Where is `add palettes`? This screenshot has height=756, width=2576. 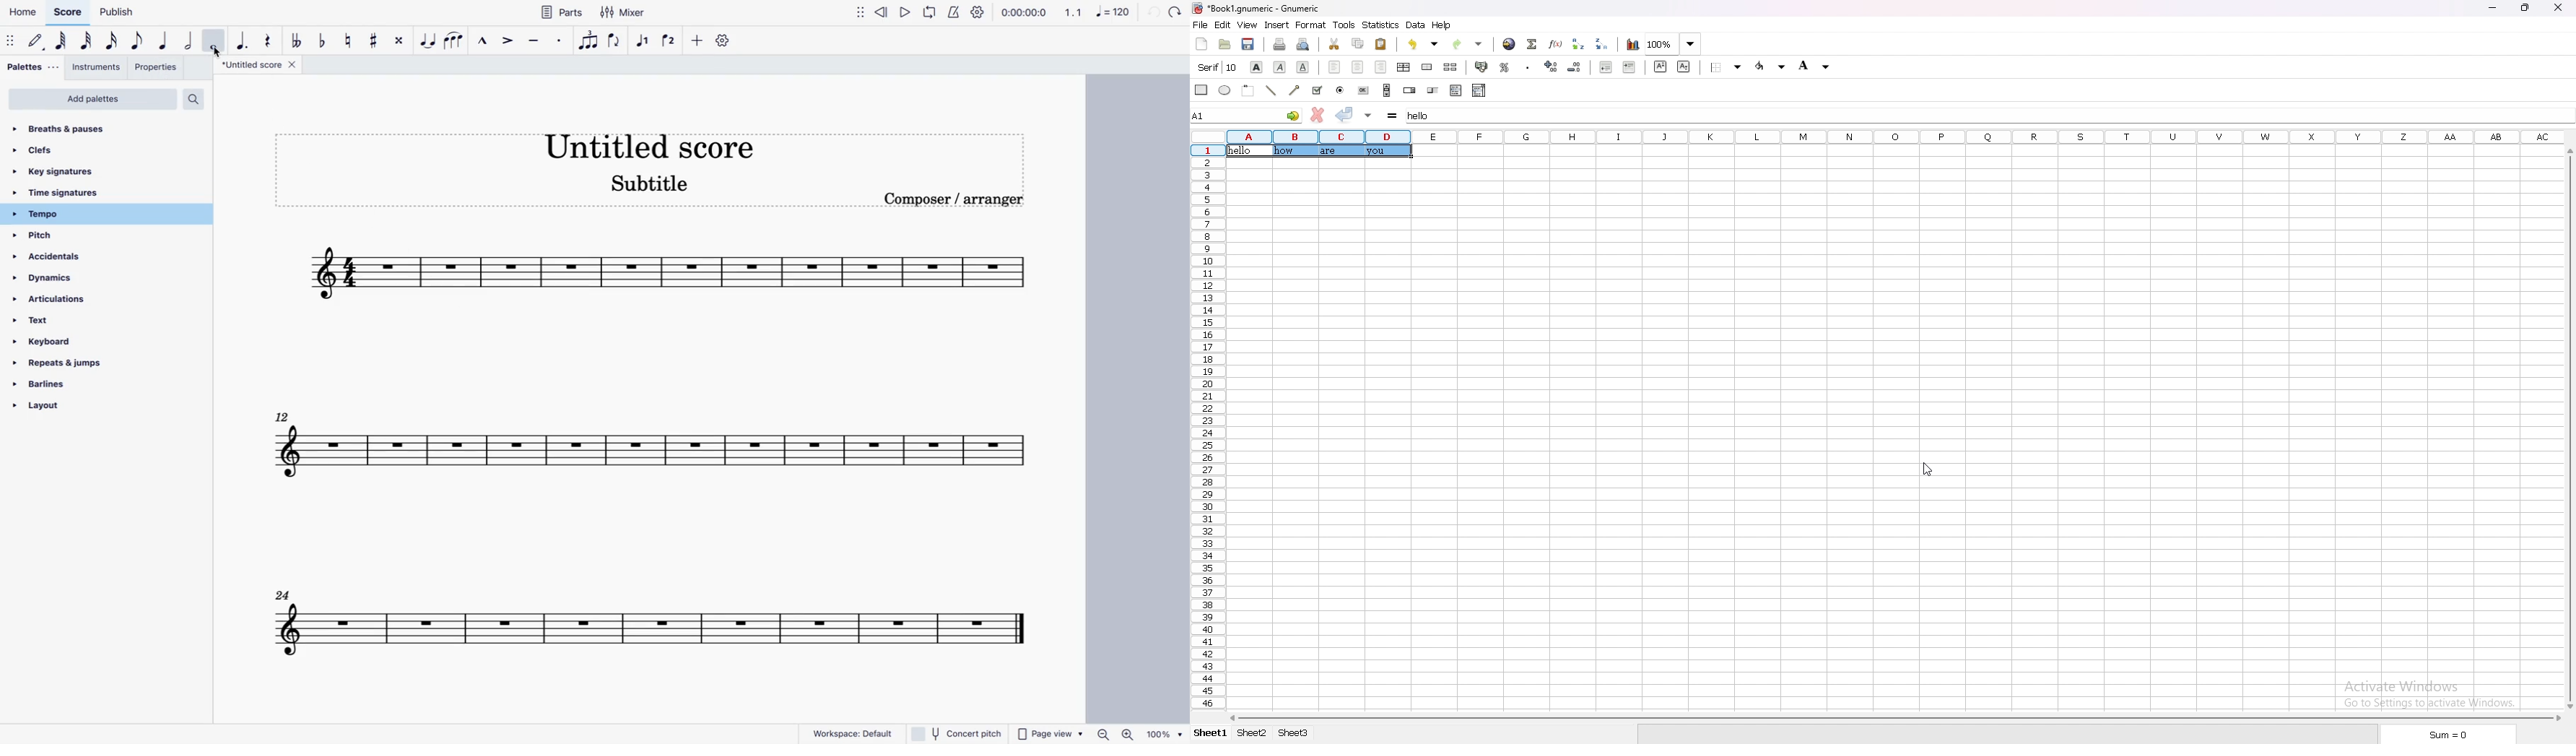 add palettes is located at coordinates (91, 100).